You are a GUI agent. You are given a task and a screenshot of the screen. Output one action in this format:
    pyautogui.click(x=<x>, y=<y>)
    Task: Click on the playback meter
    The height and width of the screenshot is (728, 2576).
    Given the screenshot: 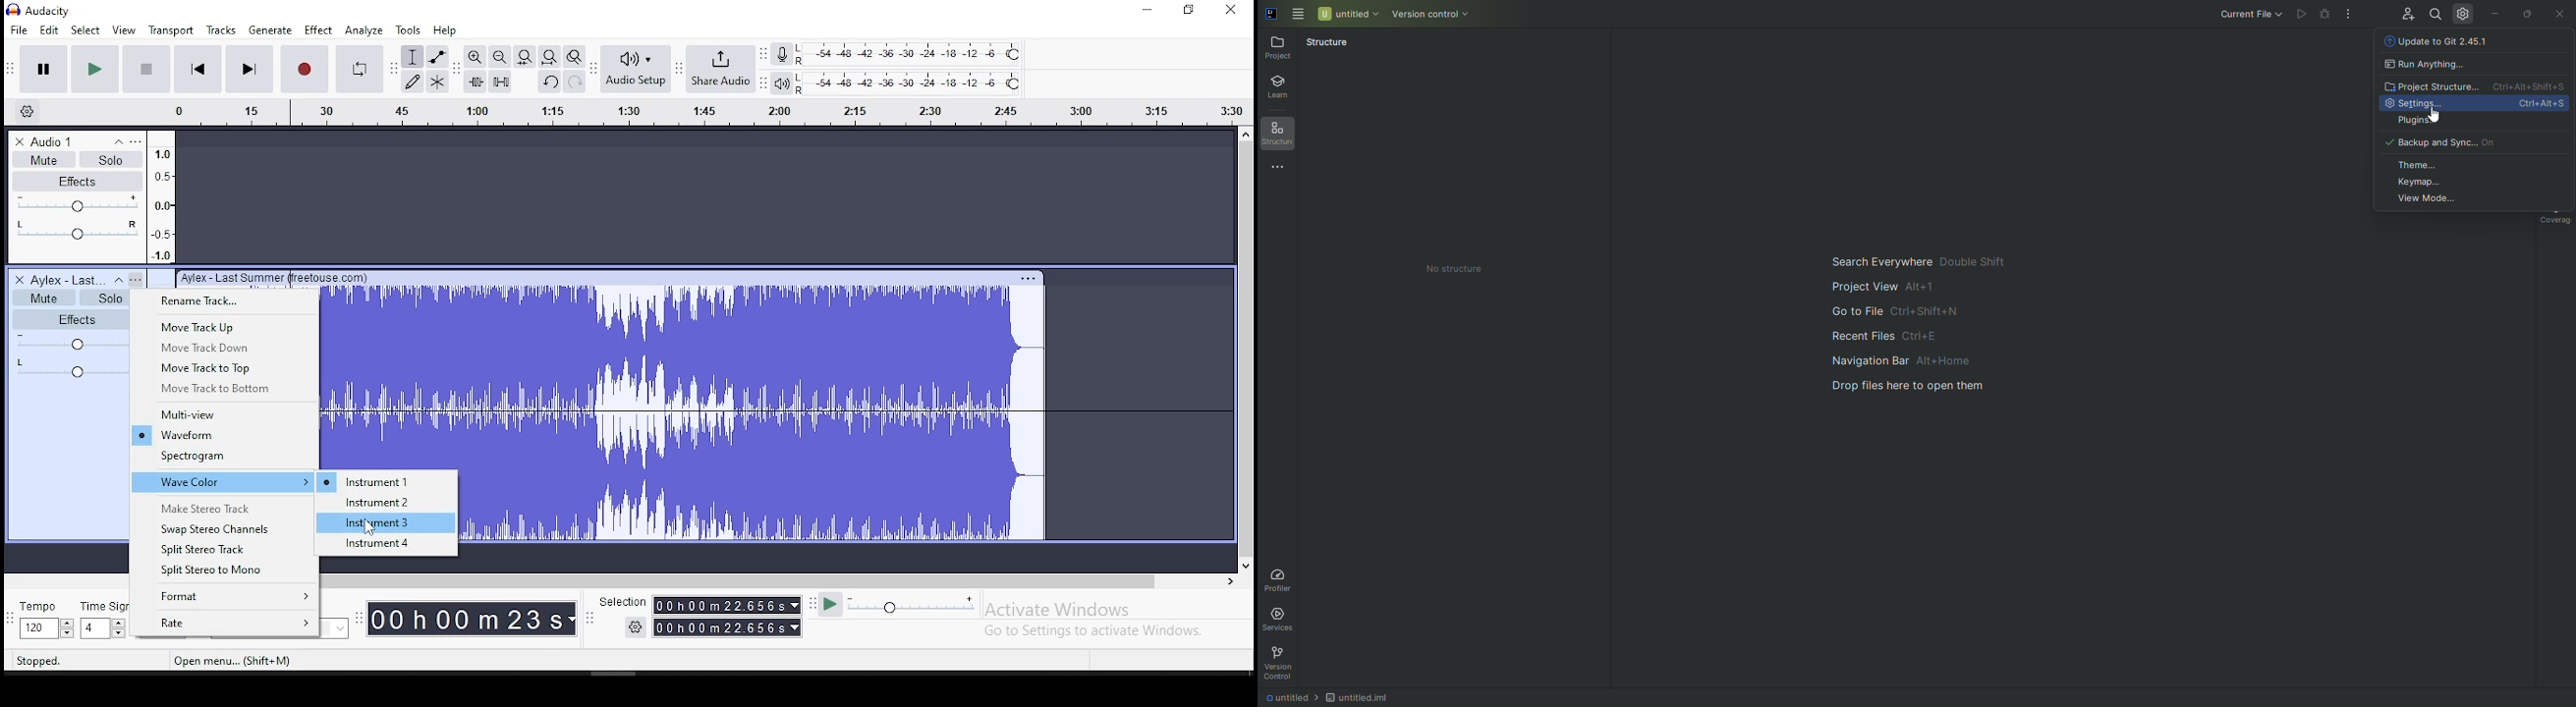 What is the action you would take?
    pyautogui.click(x=781, y=82)
    